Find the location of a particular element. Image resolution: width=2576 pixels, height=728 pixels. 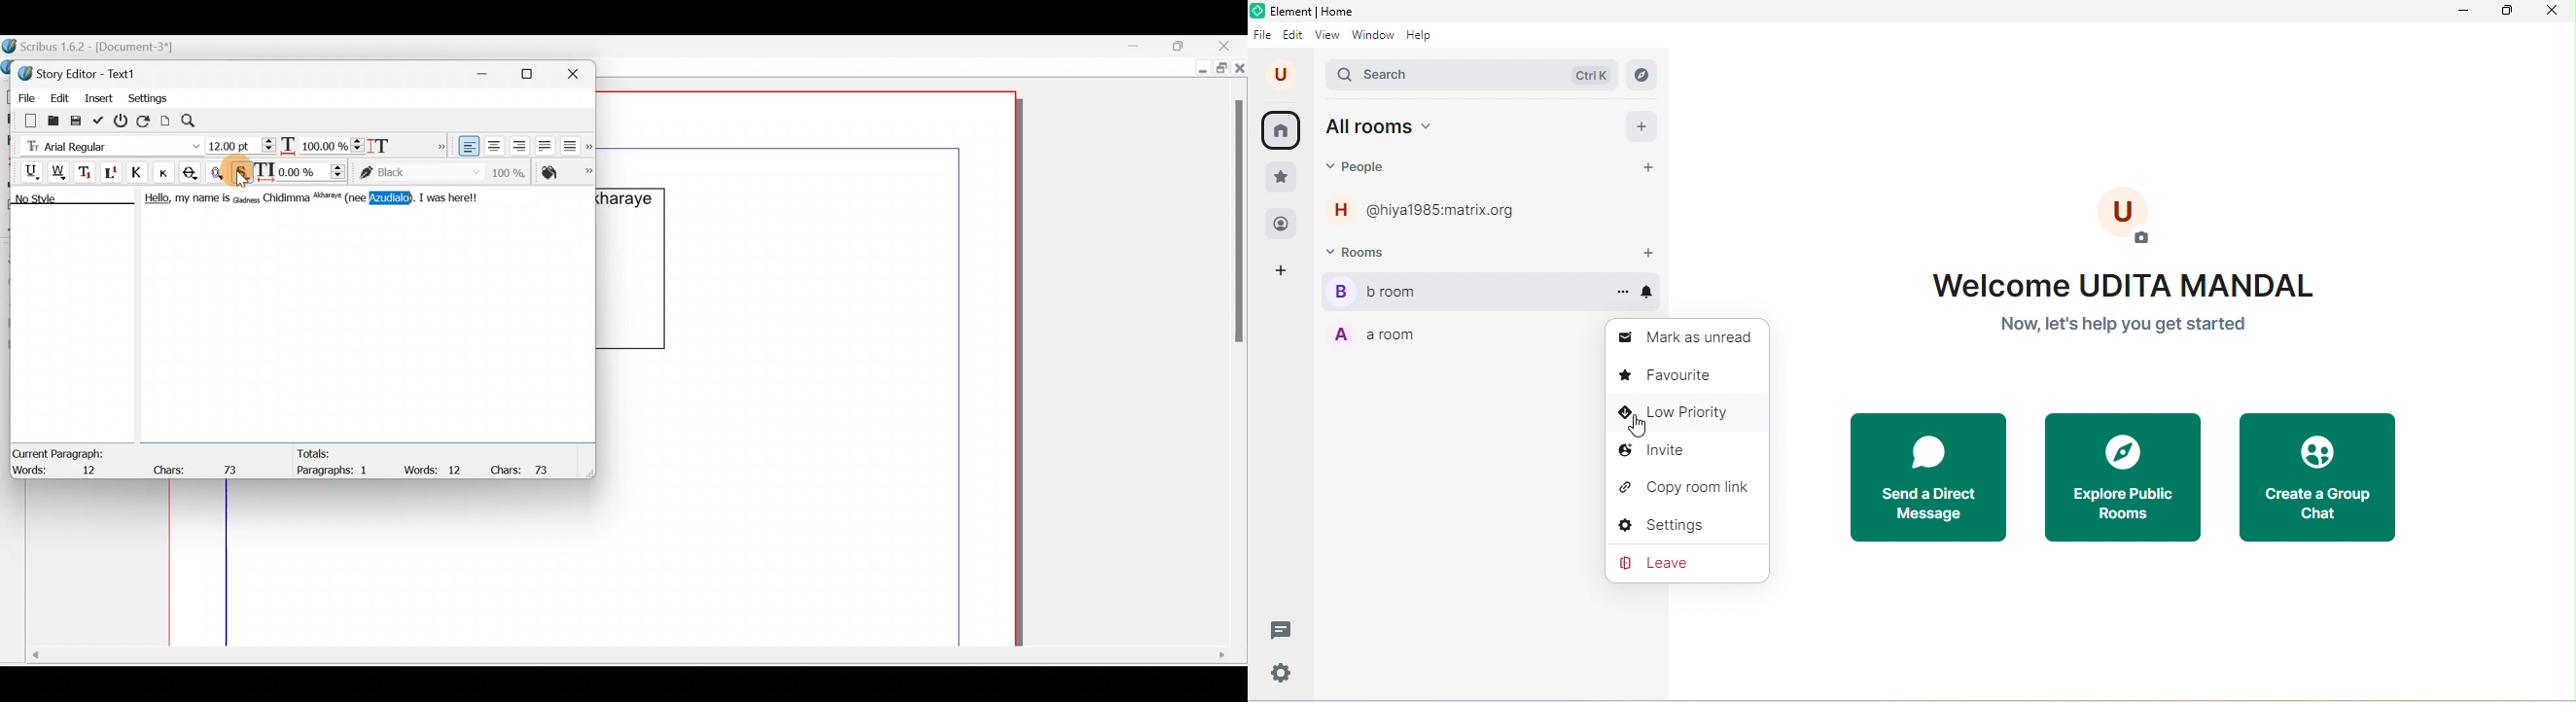

Words: 12 is located at coordinates (436, 469).